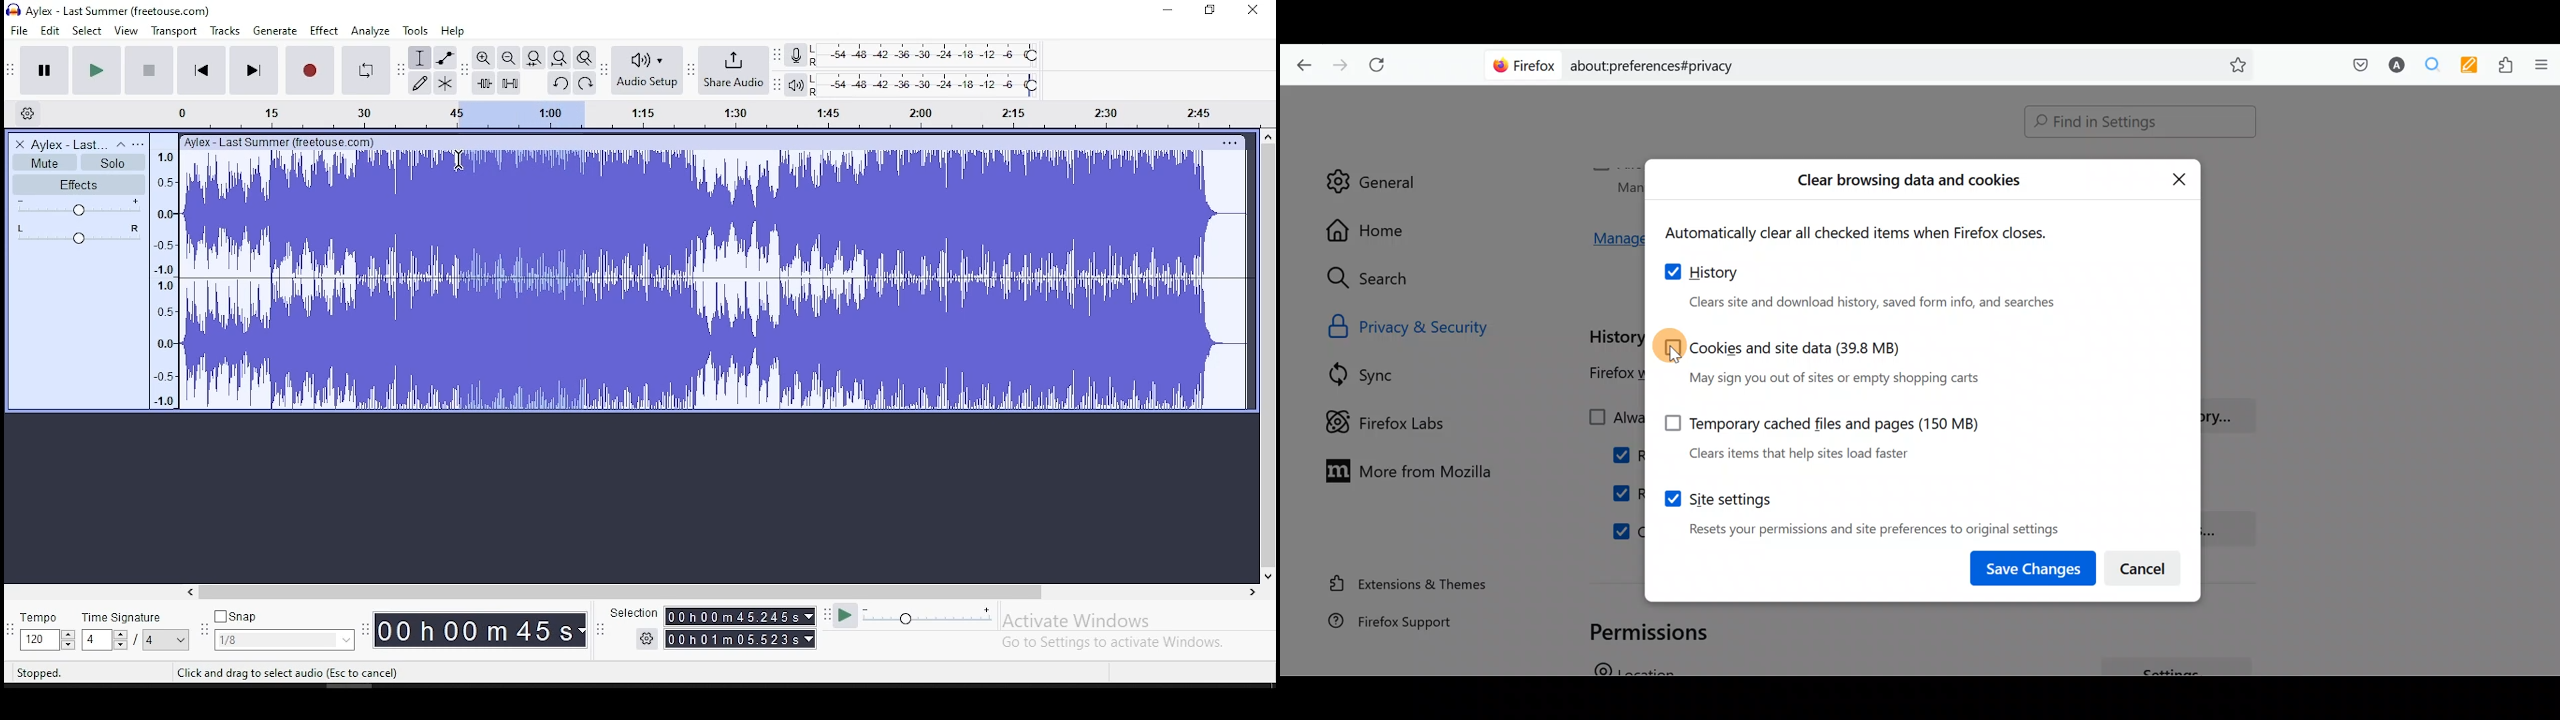 This screenshot has height=728, width=2576. I want to click on volume, so click(76, 207).